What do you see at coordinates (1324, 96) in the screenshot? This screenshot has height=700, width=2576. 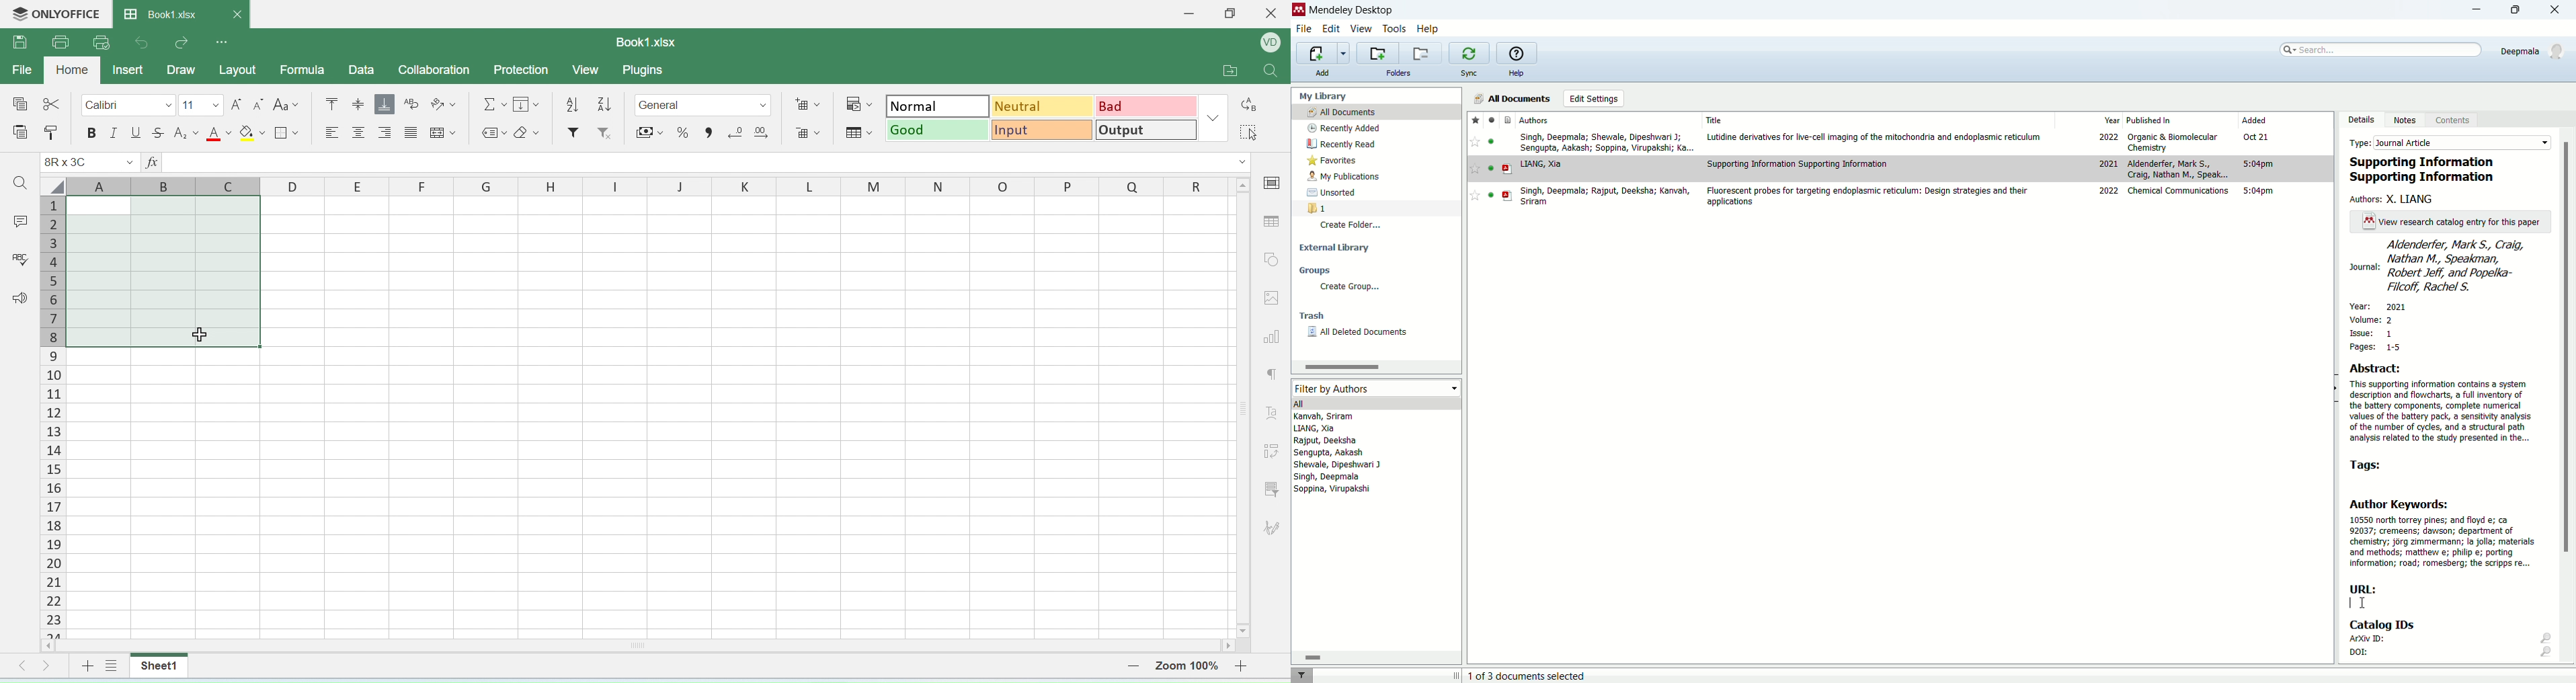 I see `my library` at bounding box center [1324, 96].